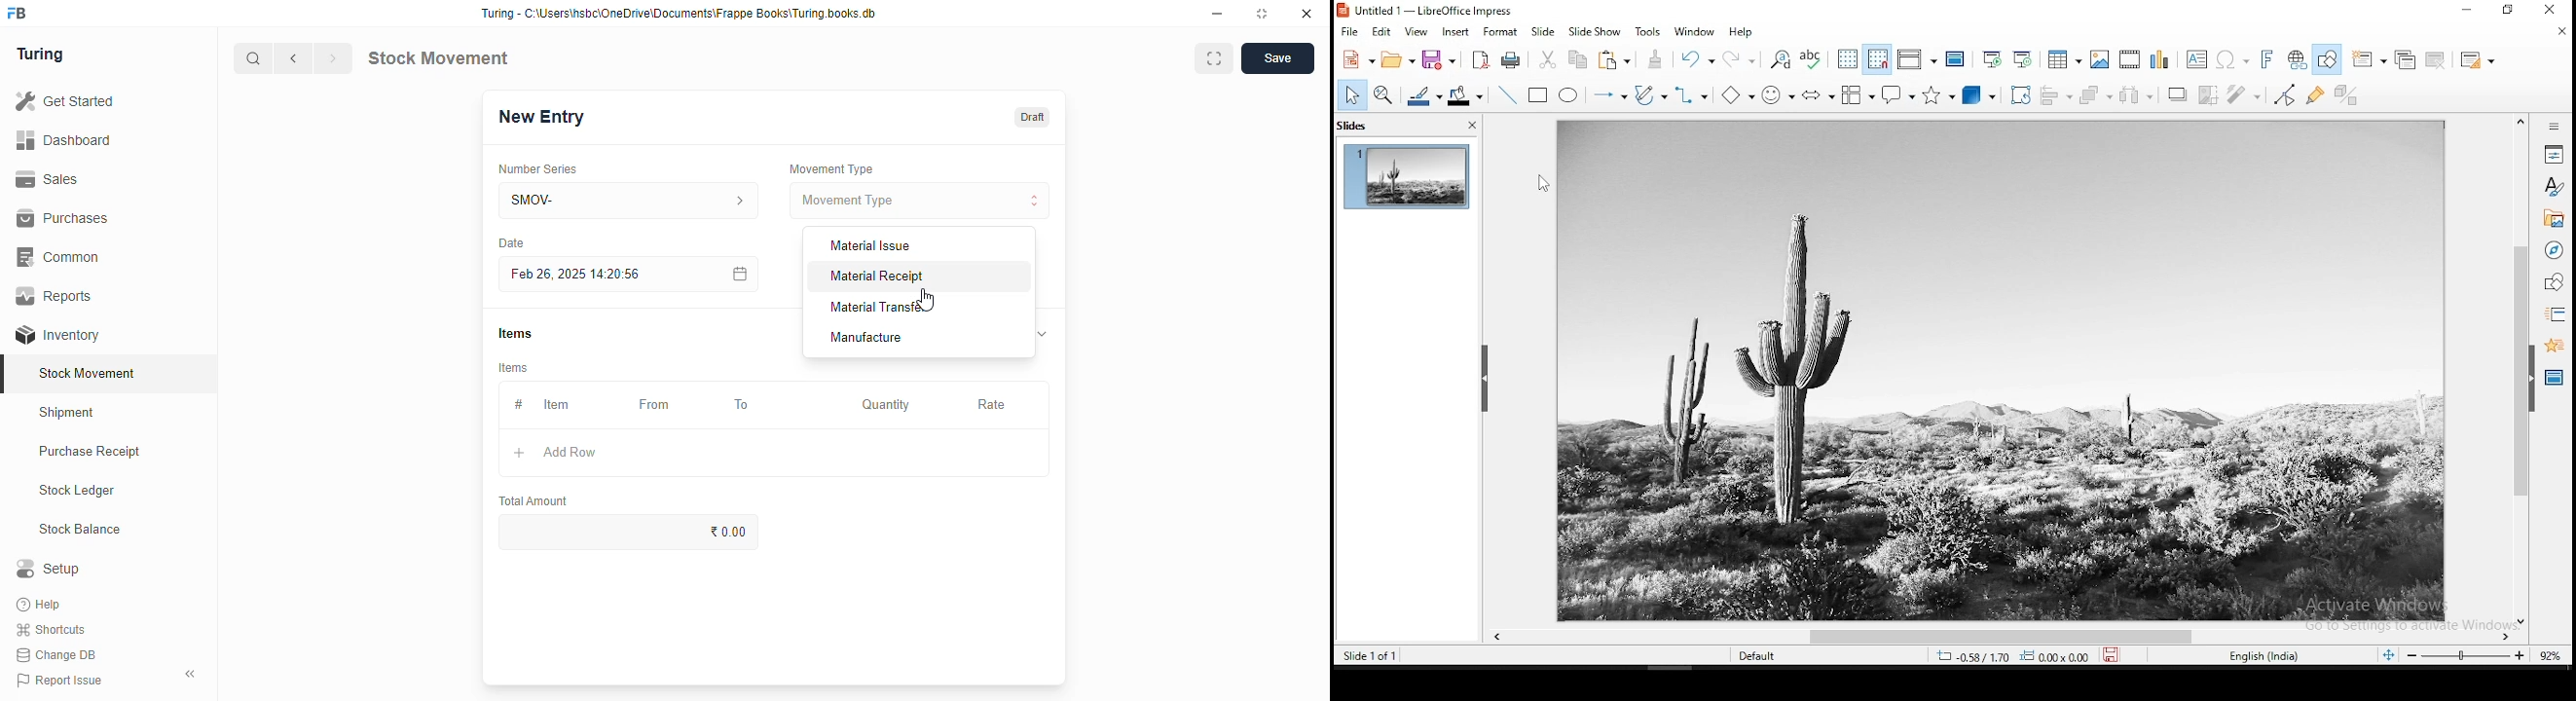 This screenshot has width=2576, height=728. I want to click on show draw functions, so click(2327, 58).